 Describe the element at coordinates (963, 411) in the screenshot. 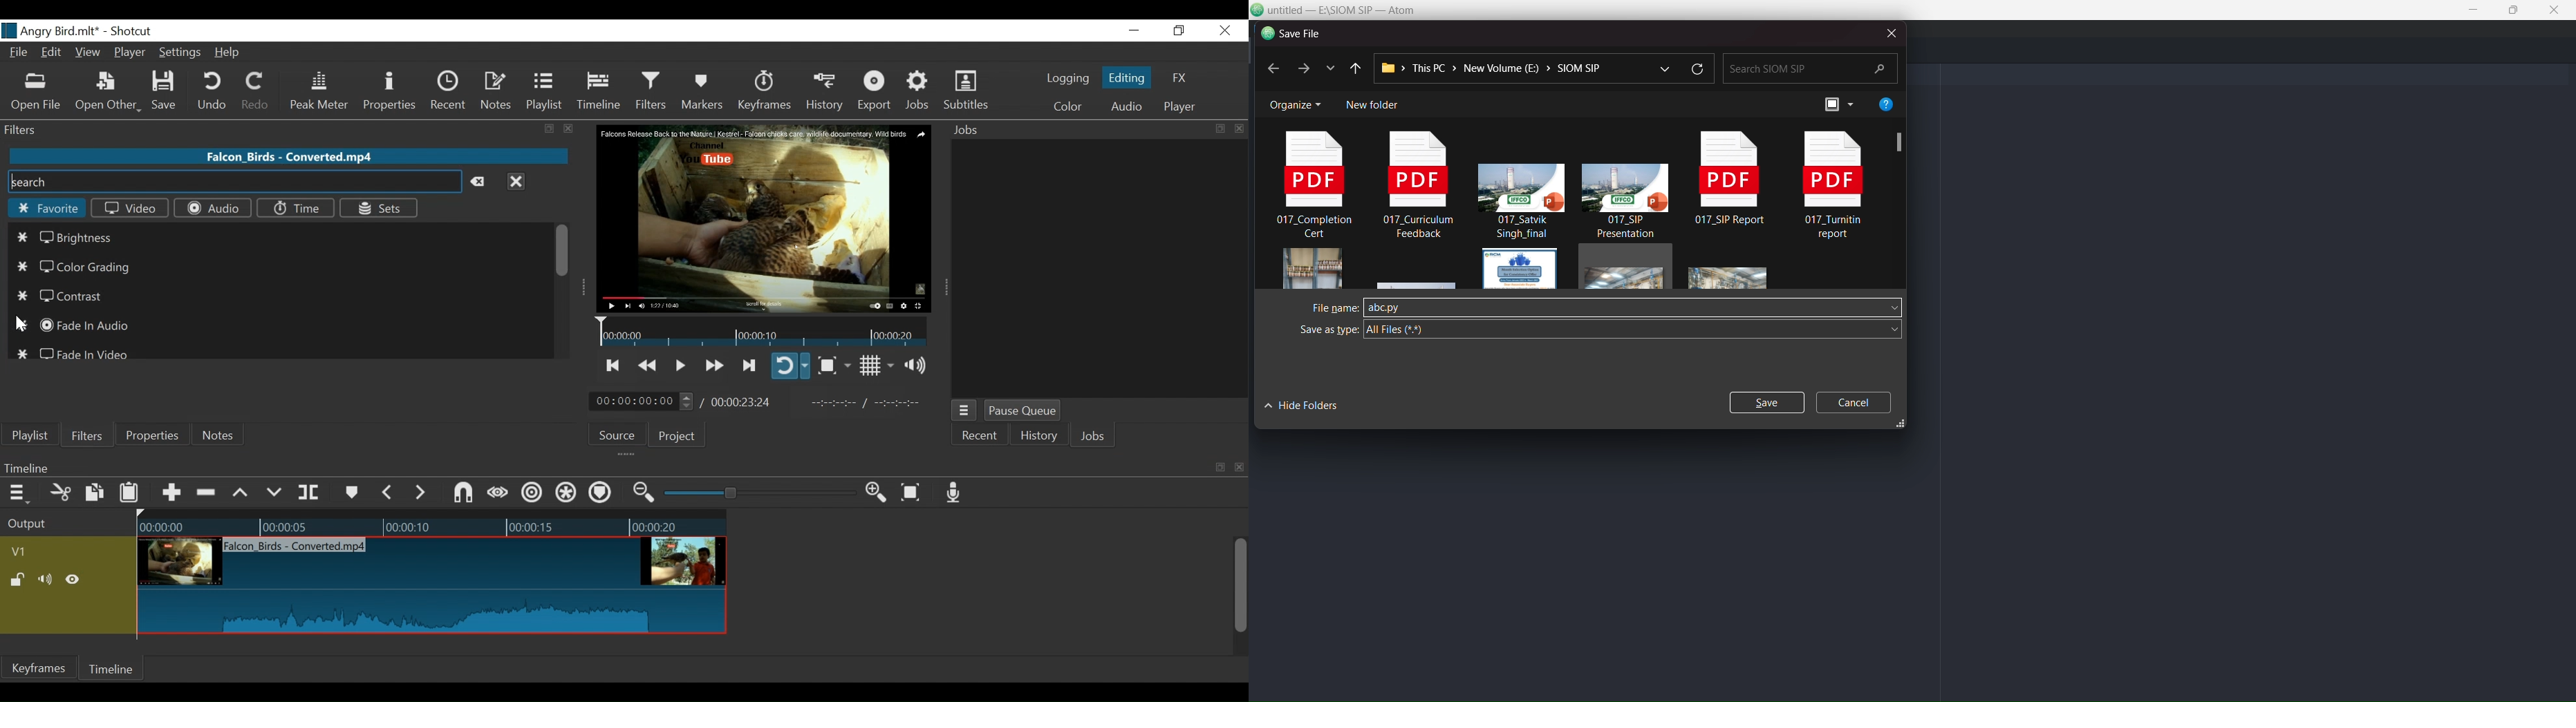

I see `Jobs Menu` at that location.